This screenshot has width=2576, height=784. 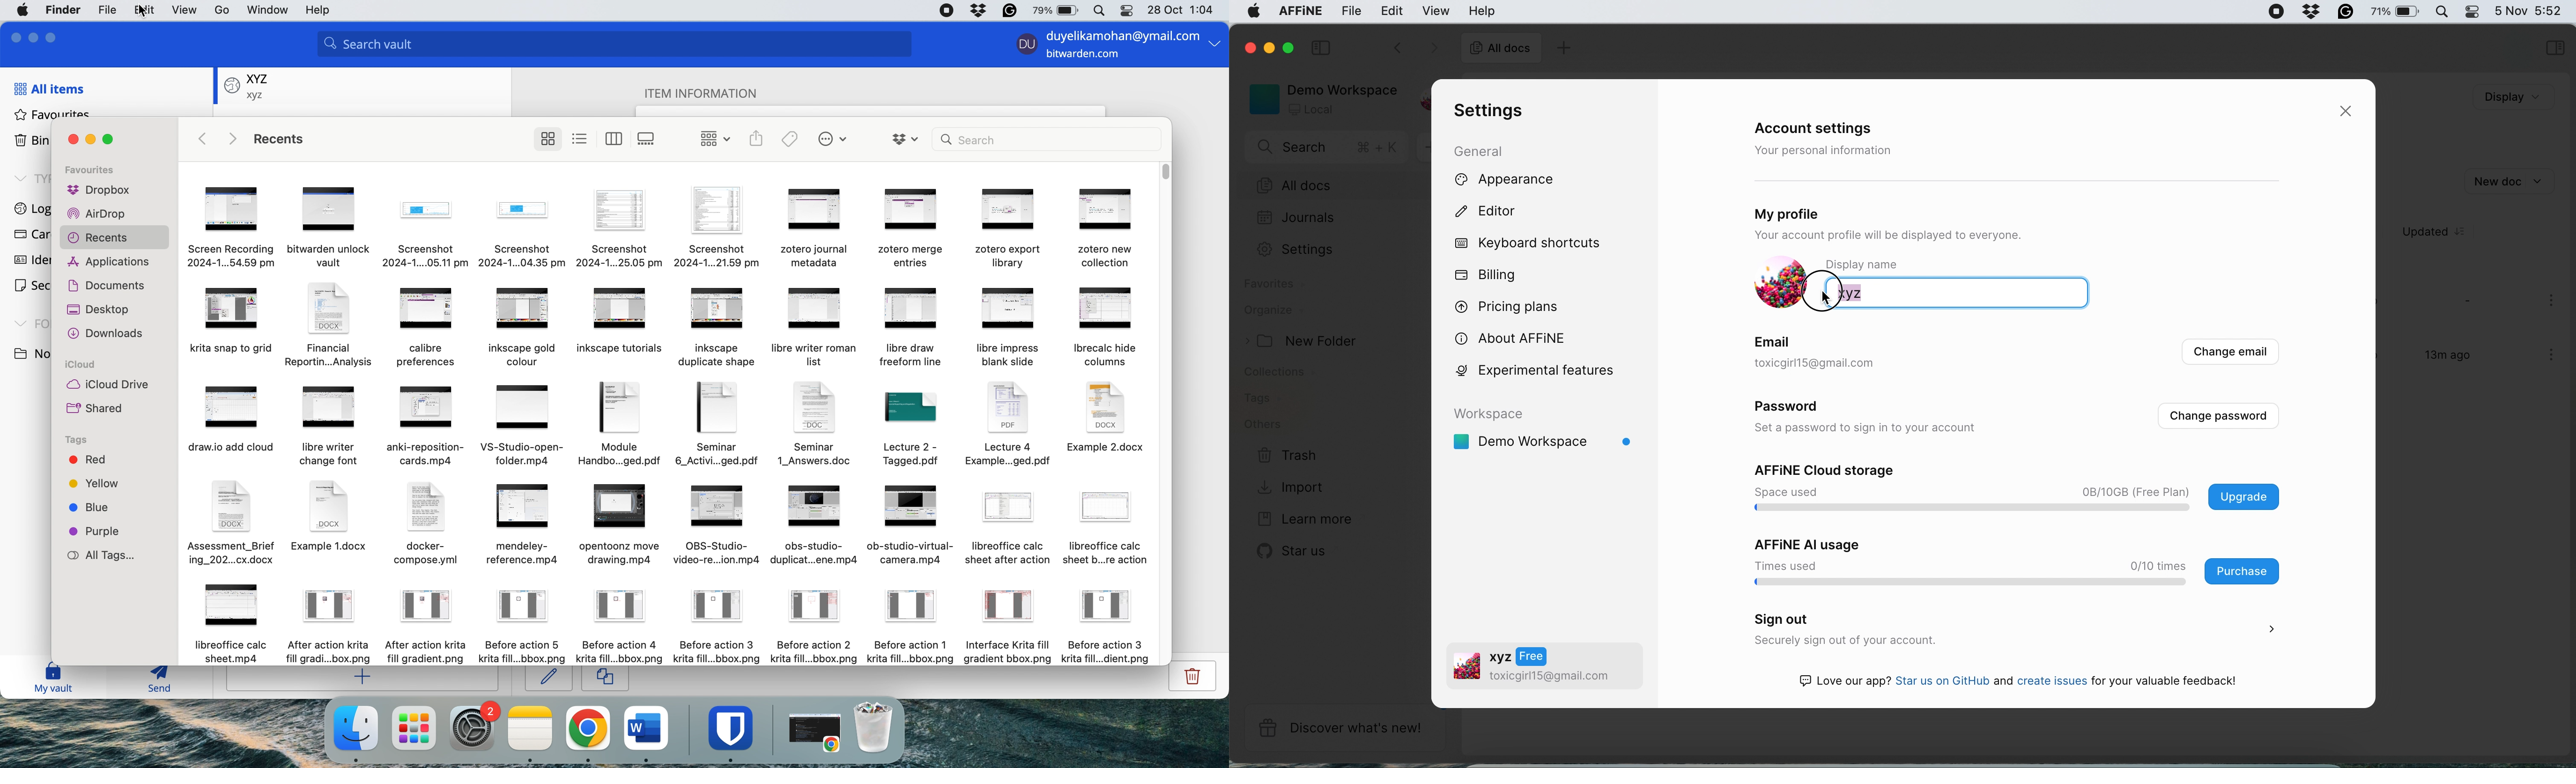 I want to click on dropbox, so click(x=99, y=192).